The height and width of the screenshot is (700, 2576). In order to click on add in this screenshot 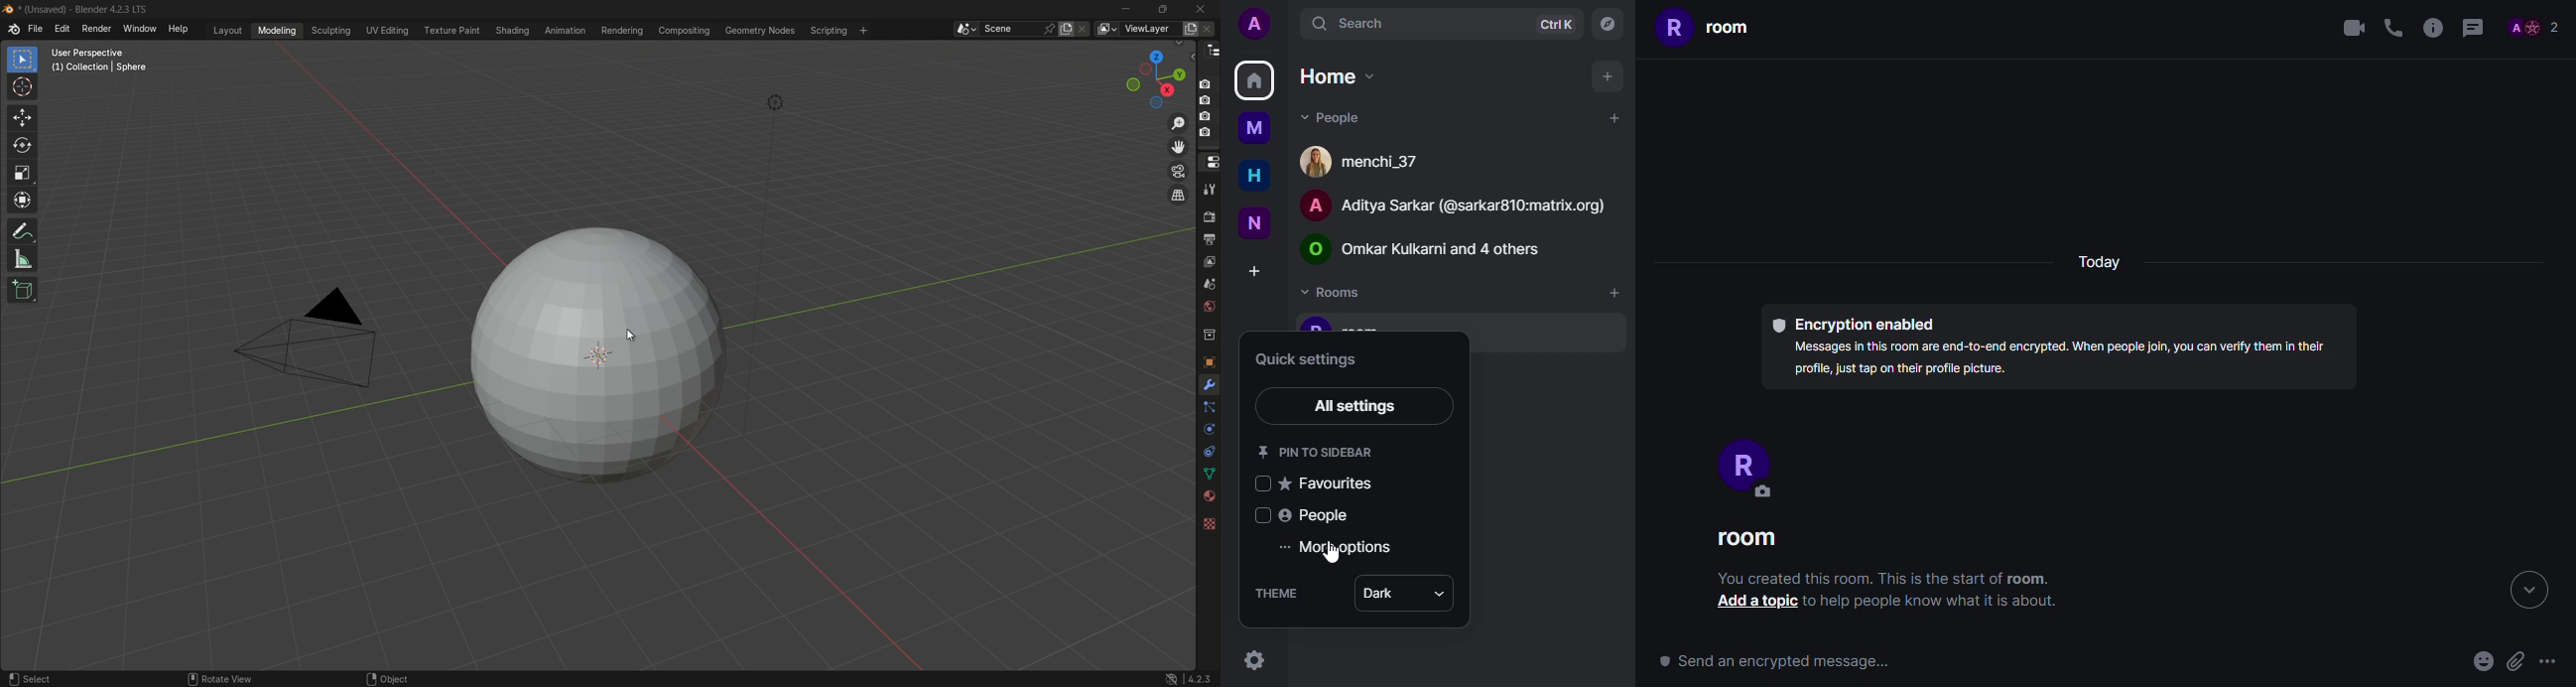, I will do `click(1607, 75)`.